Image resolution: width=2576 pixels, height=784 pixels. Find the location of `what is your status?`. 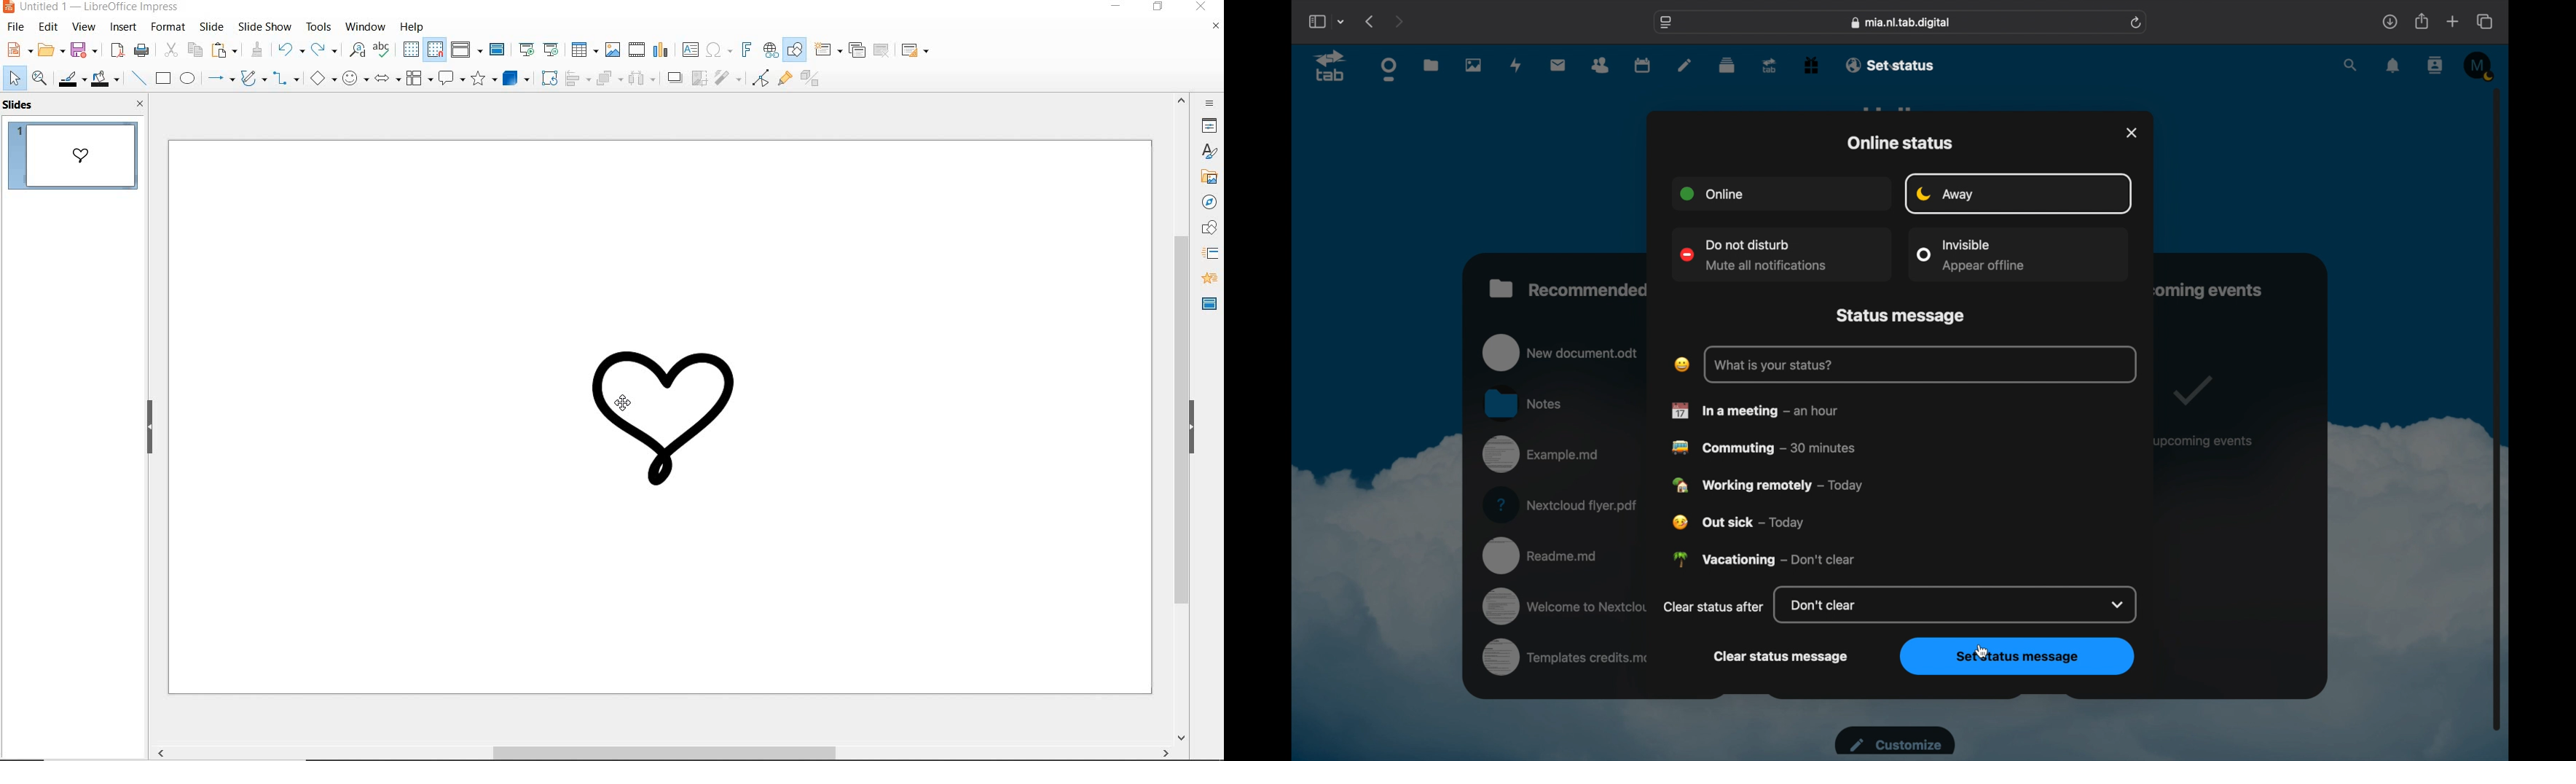

what is your status? is located at coordinates (1774, 366).